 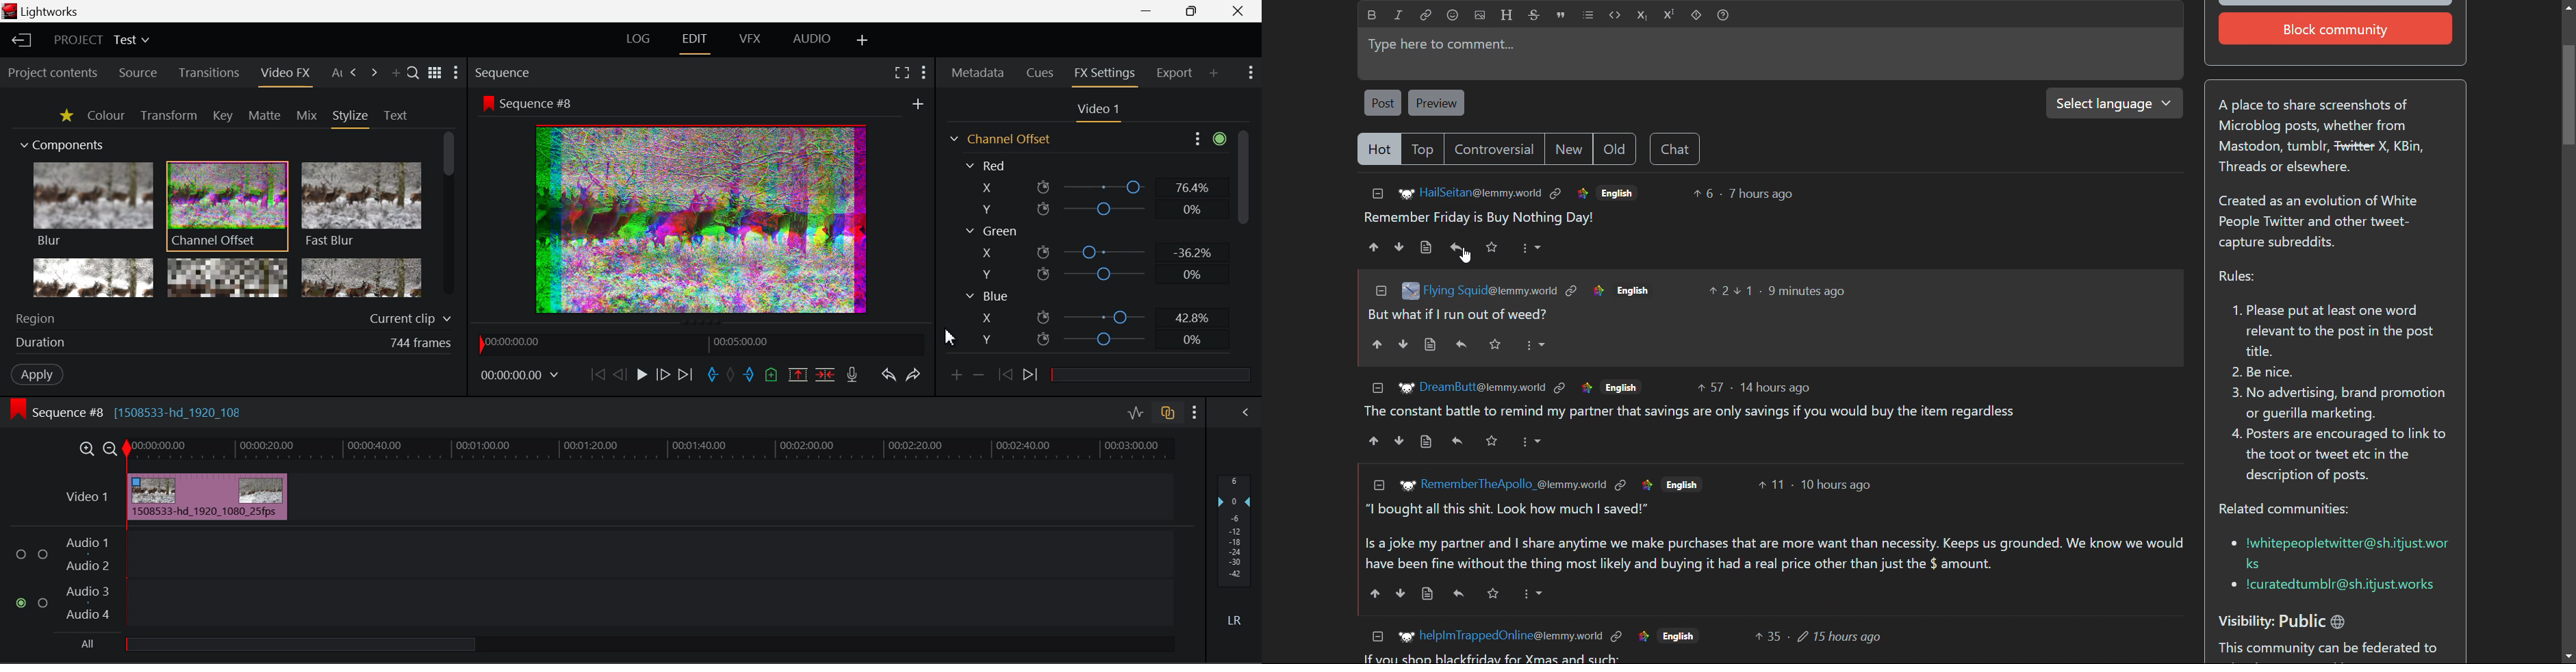 What do you see at coordinates (52, 74) in the screenshot?
I see `Project contents` at bounding box center [52, 74].